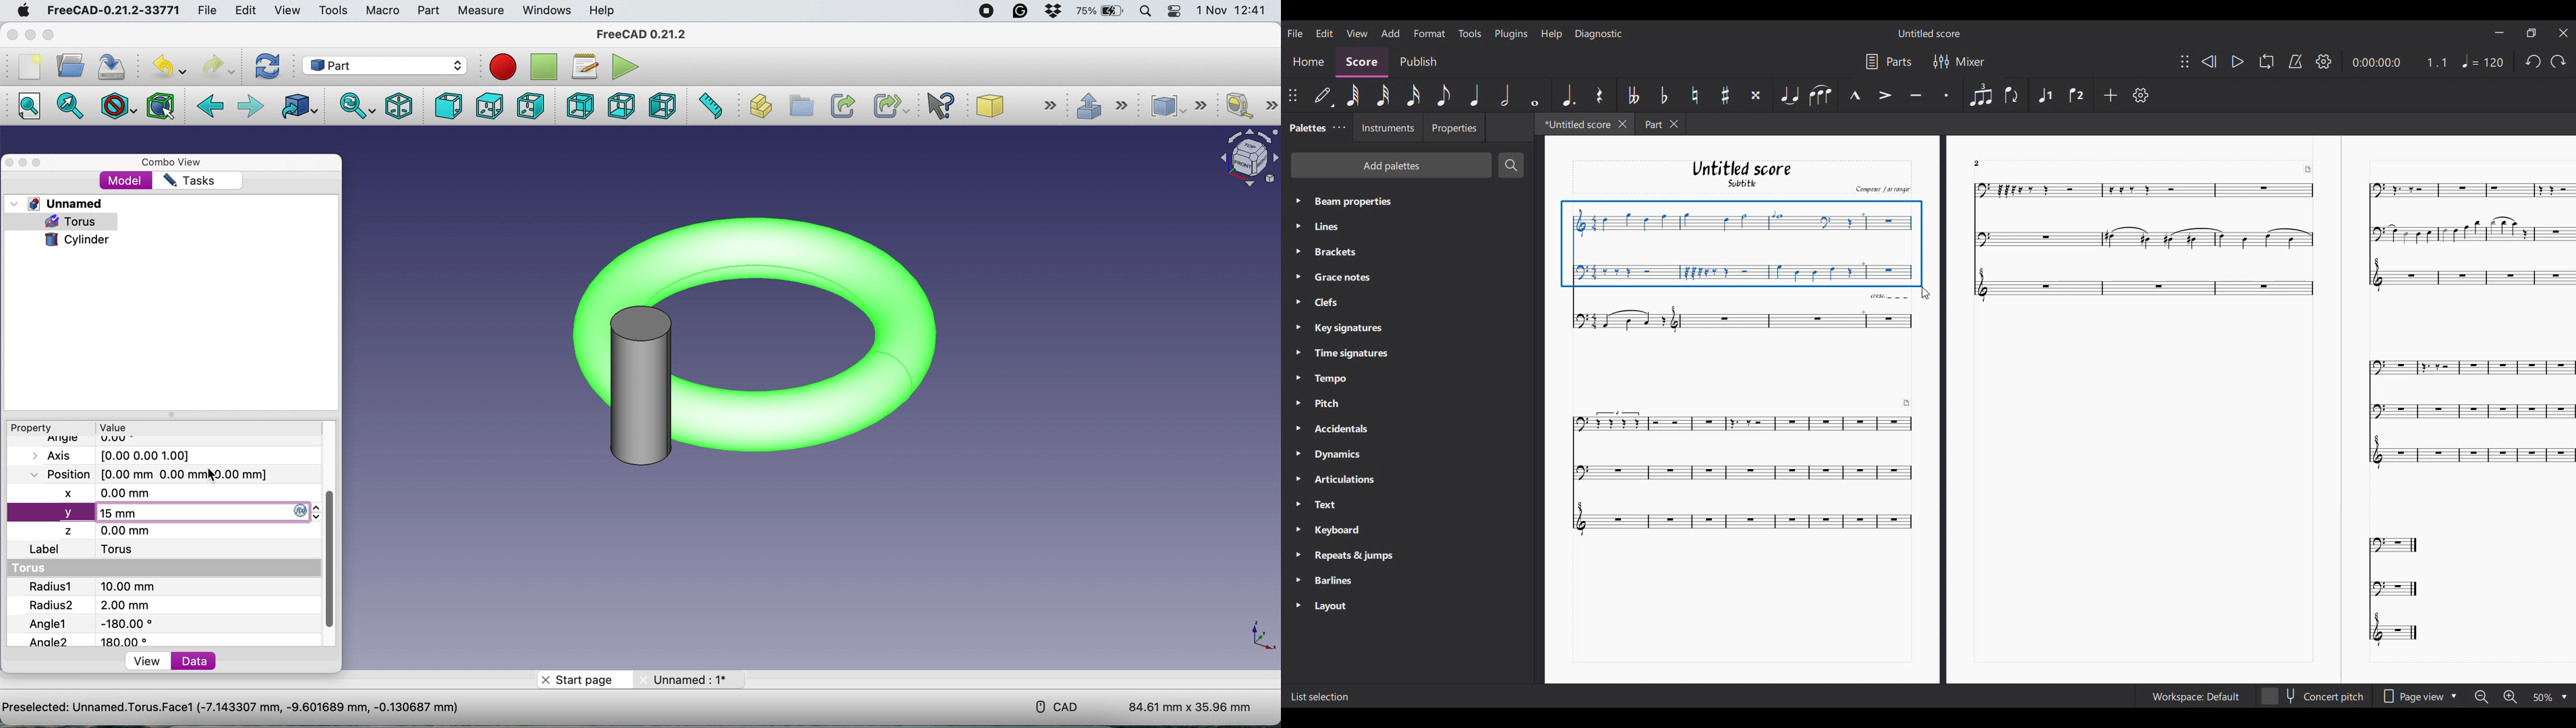 This screenshot has height=728, width=2576. Describe the element at coordinates (24, 12) in the screenshot. I see `system logo` at that location.